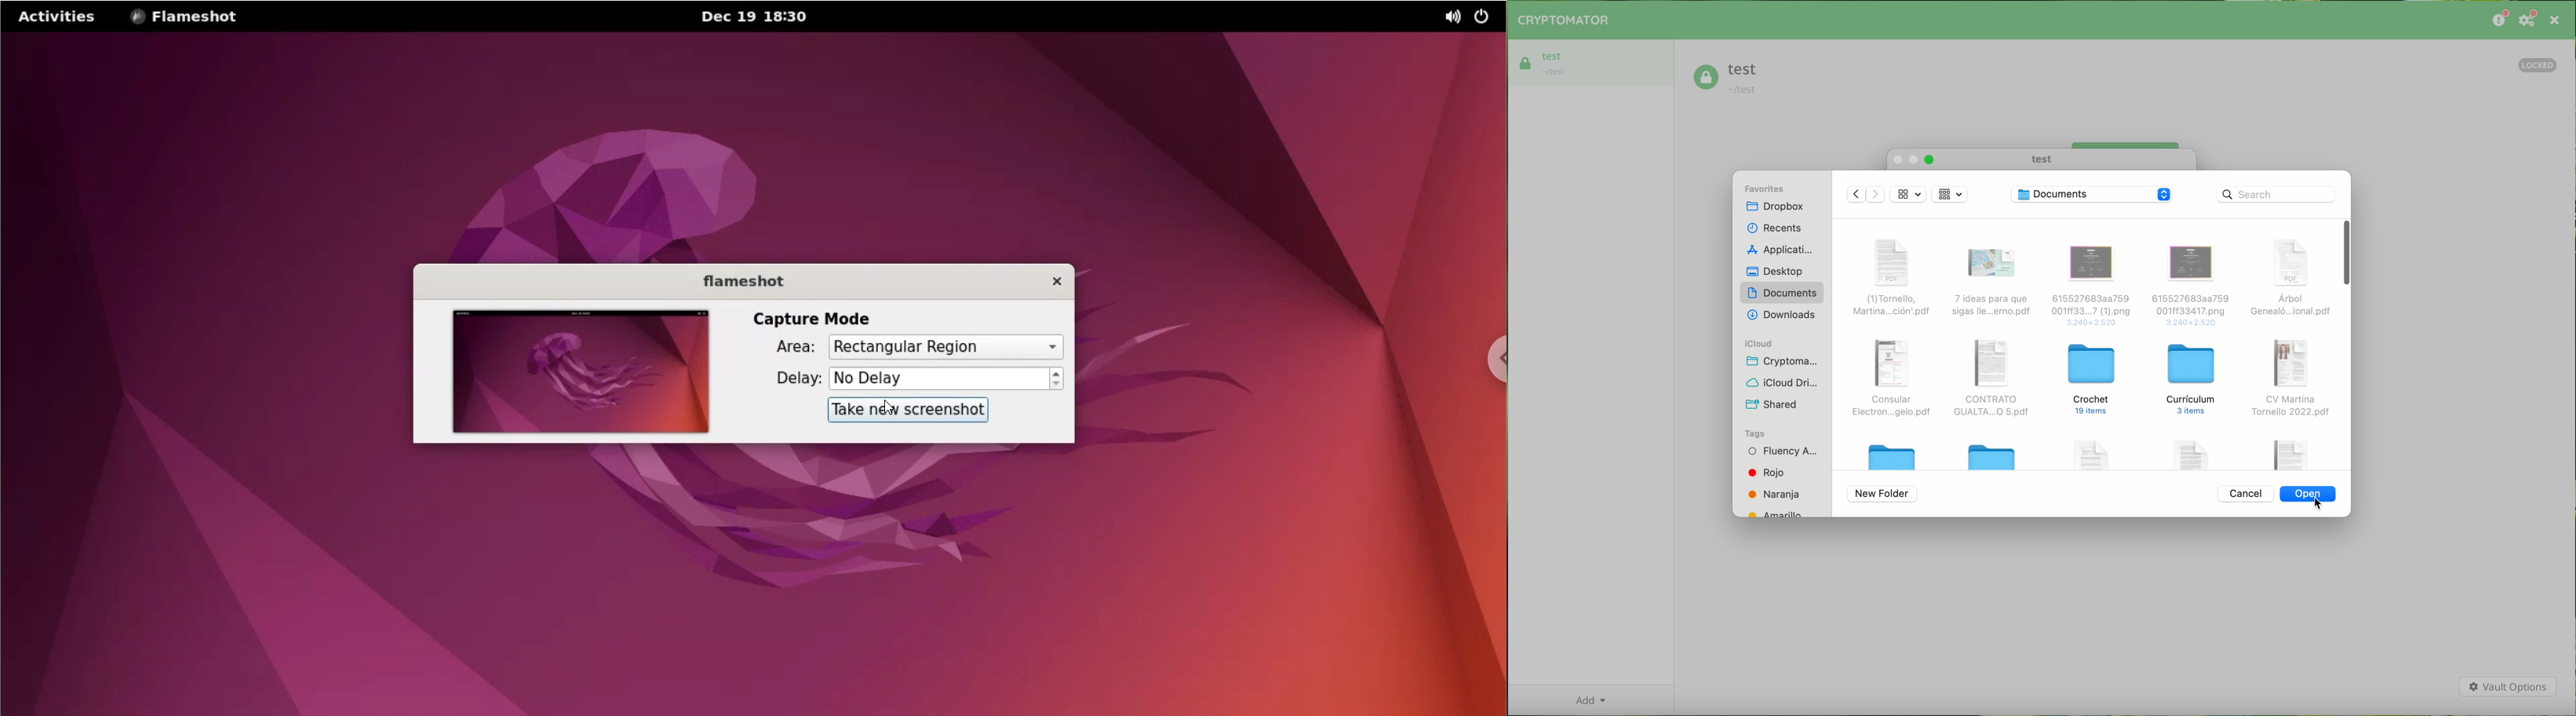 This screenshot has height=728, width=2576. Describe the element at coordinates (186, 17) in the screenshot. I see `flameshot option` at that location.